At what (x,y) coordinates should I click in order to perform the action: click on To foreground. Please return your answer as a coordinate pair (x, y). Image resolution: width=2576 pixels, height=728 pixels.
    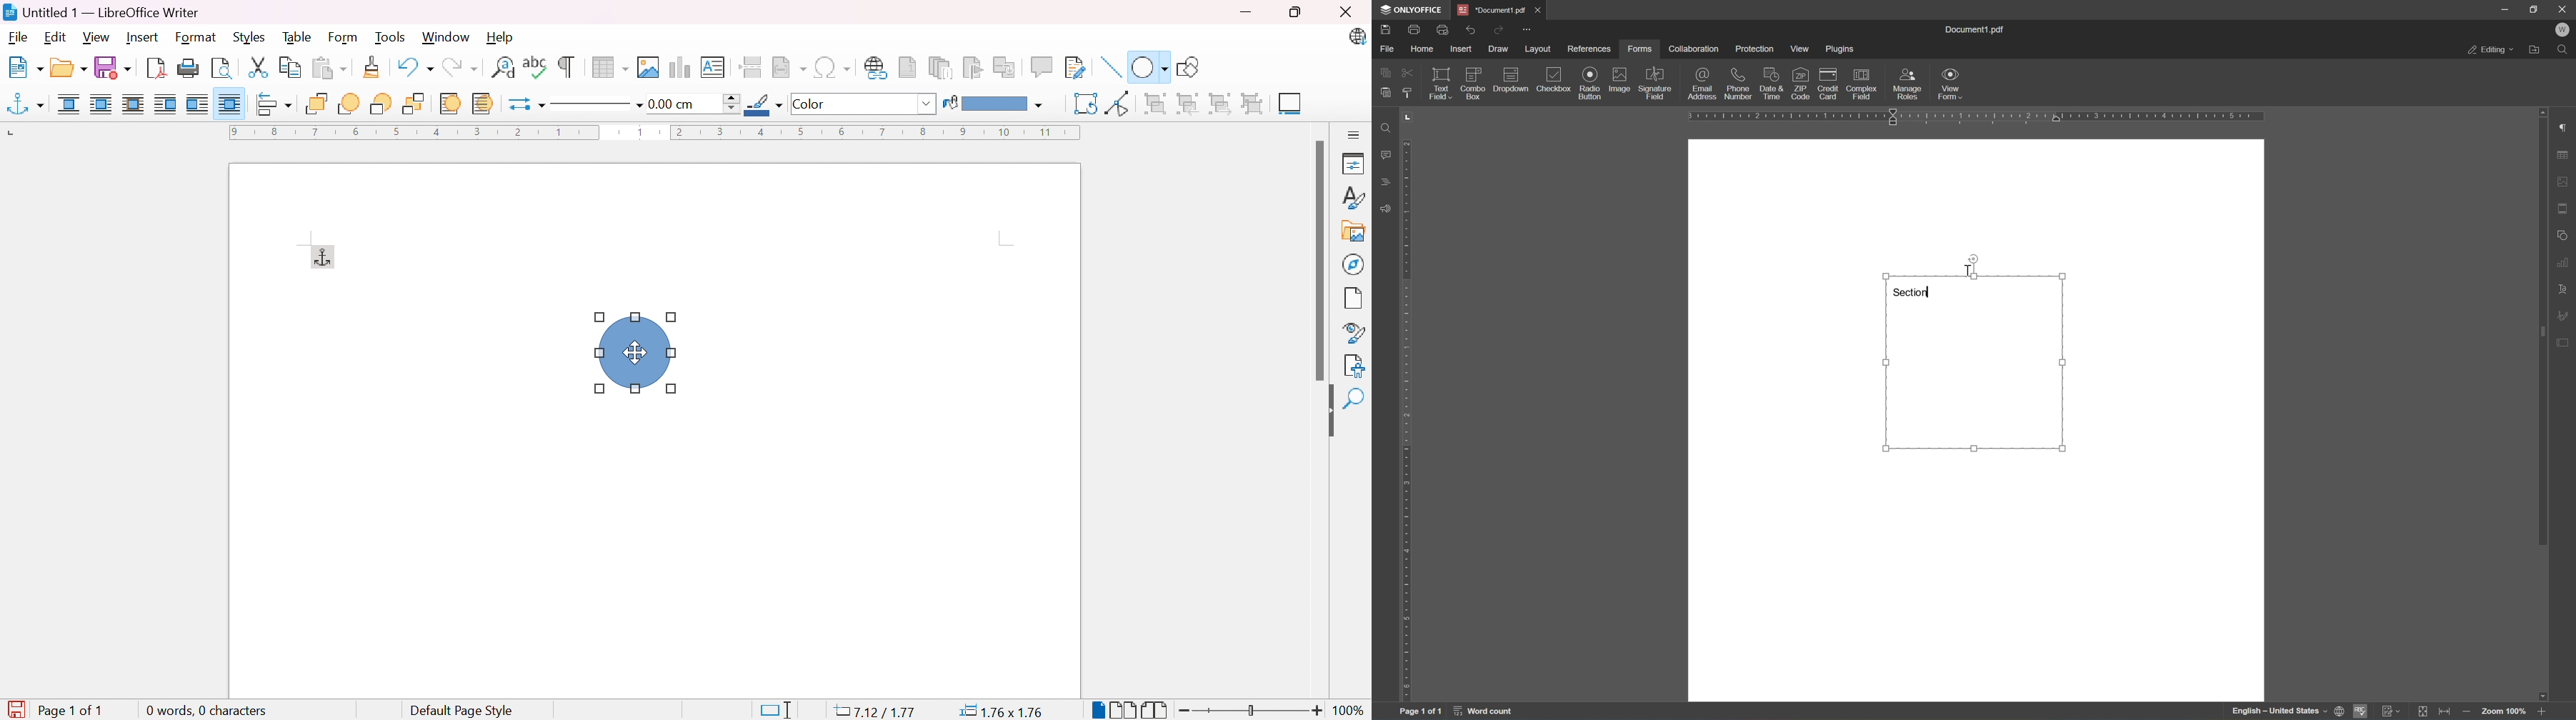
    Looking at the image, I should click on (450, 102).